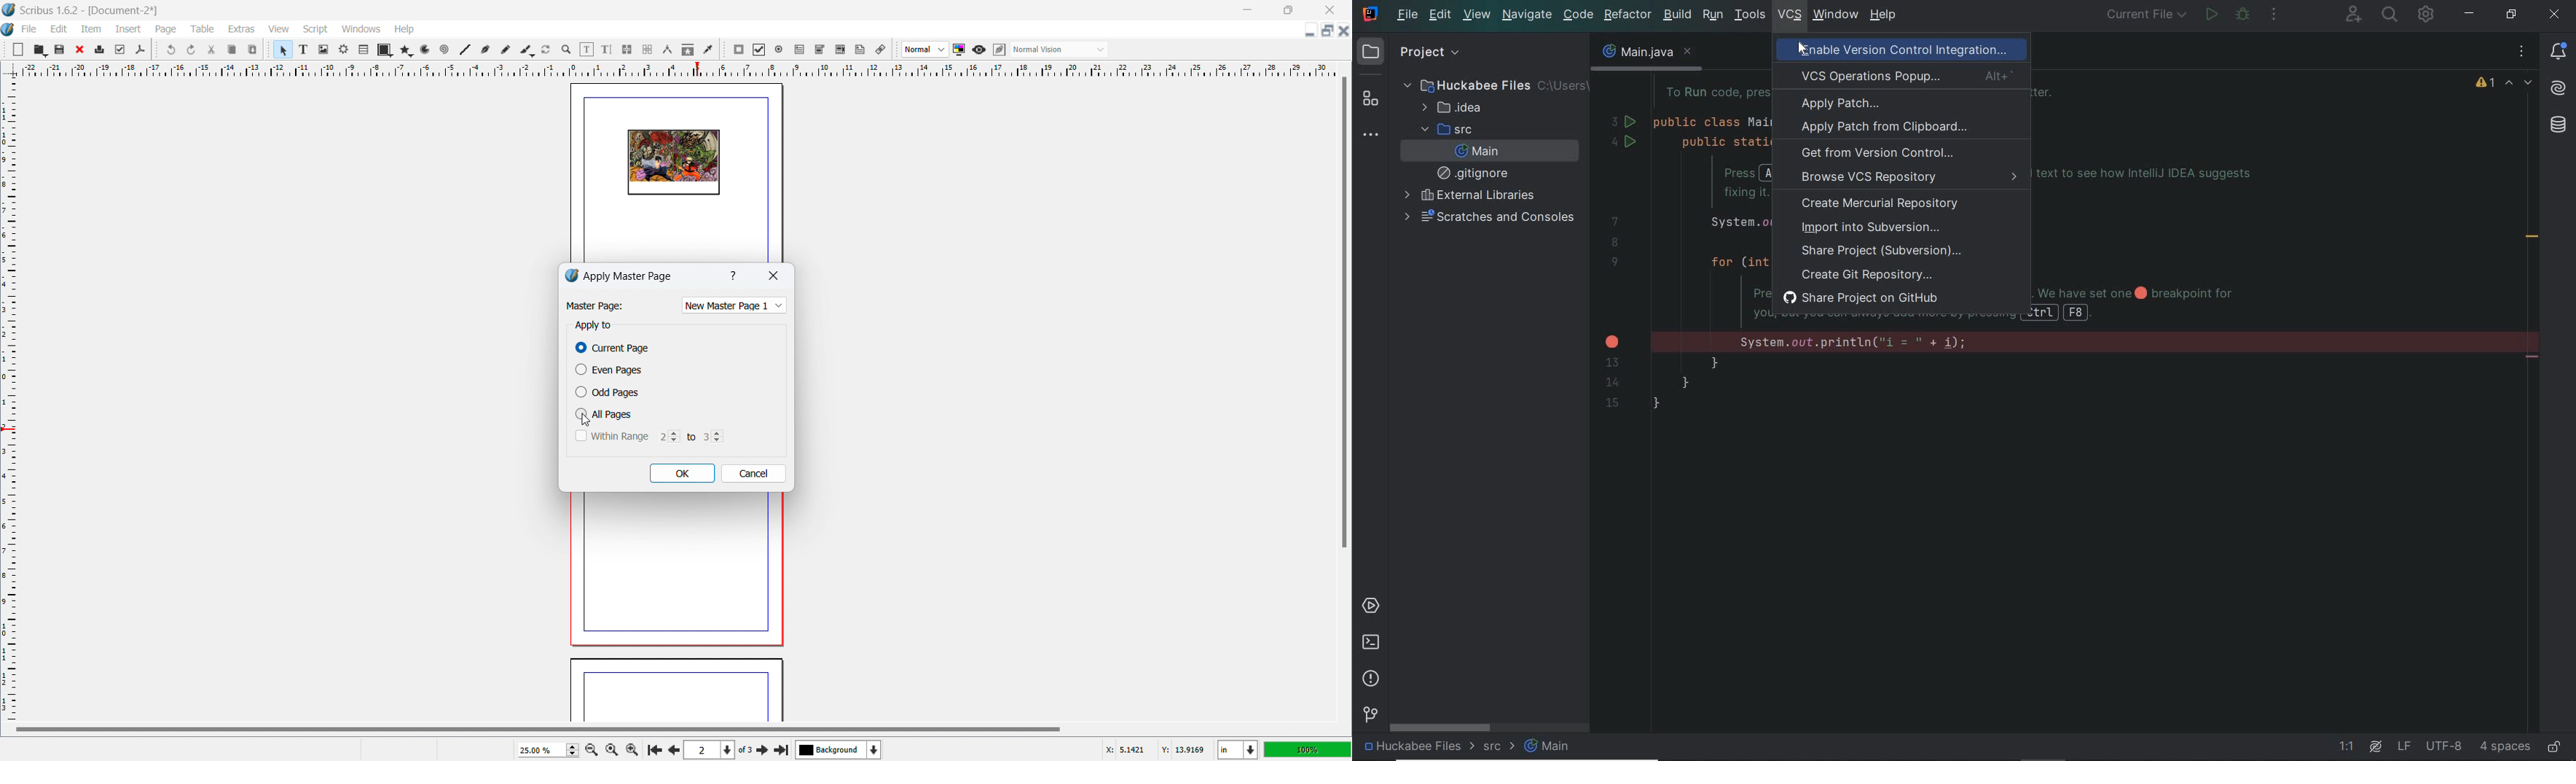 The width and height of the screenshot is (2576, 784). What do you see at coordinates (773, 277) in the screenshot?
I see `close` at bounding box center [773, 277].